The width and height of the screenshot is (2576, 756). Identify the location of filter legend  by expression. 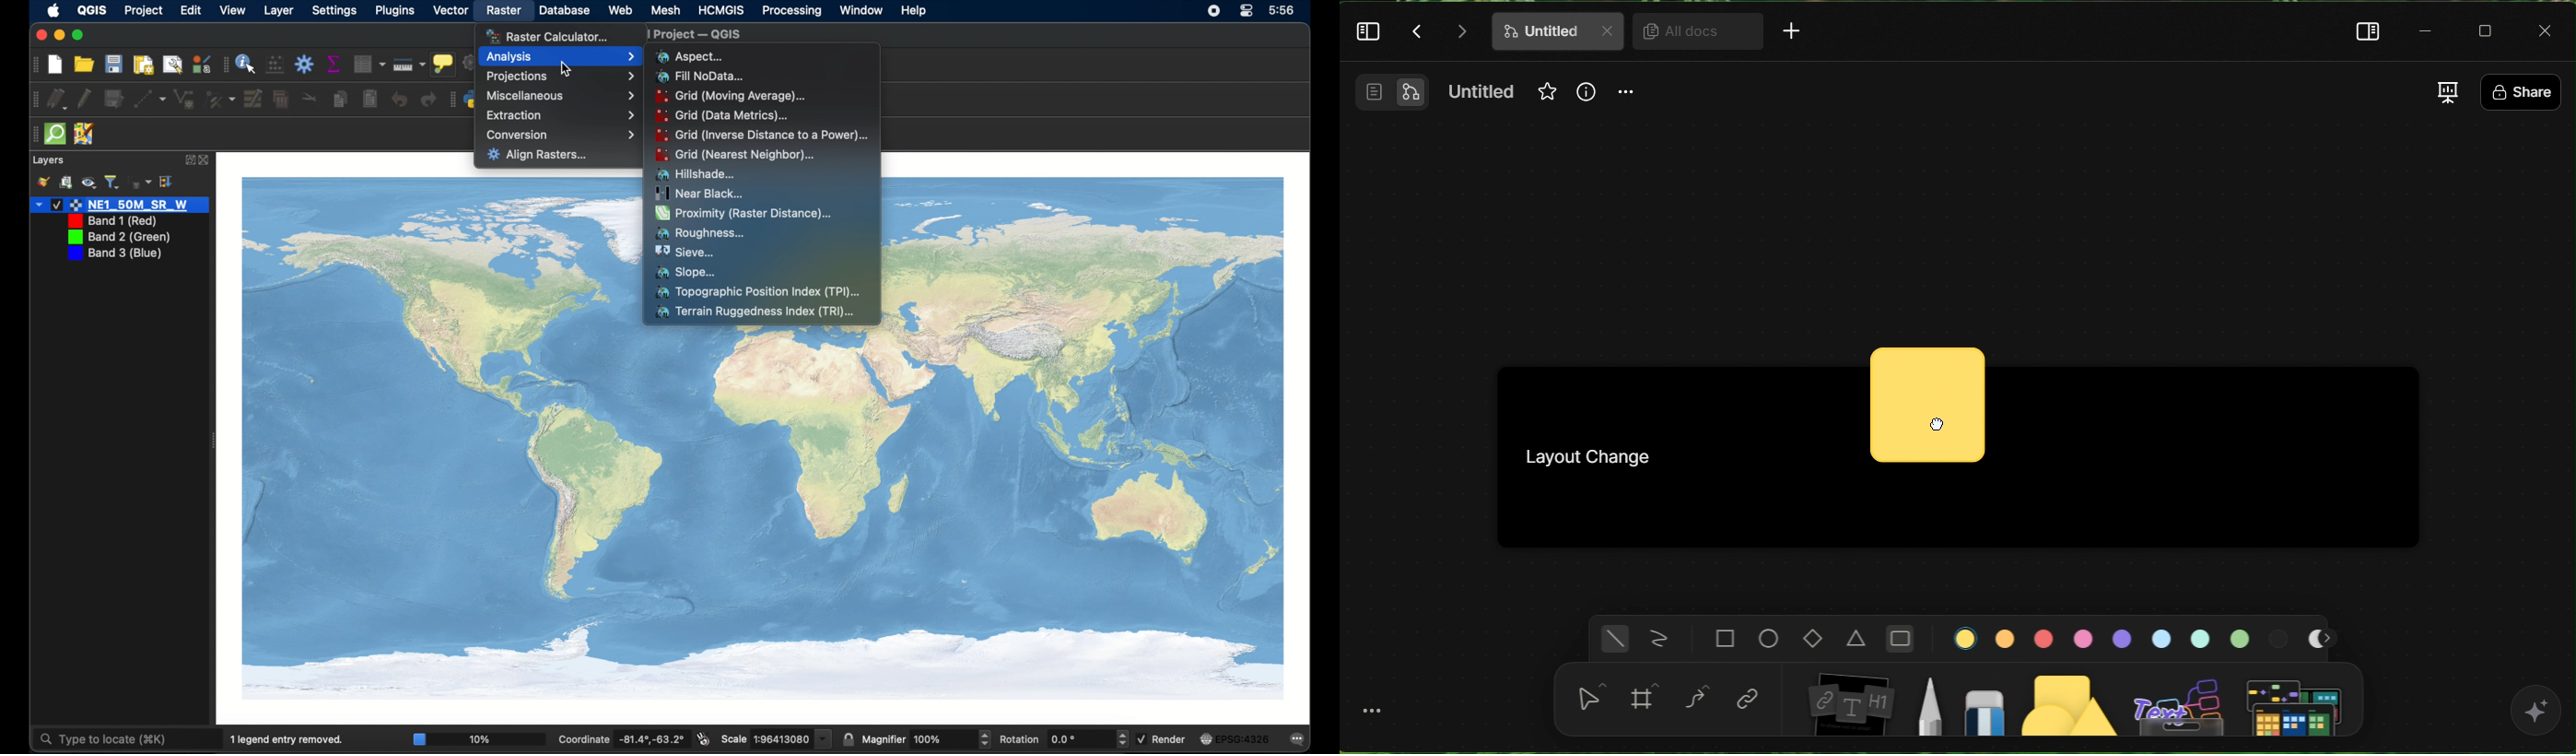
(140, 182).